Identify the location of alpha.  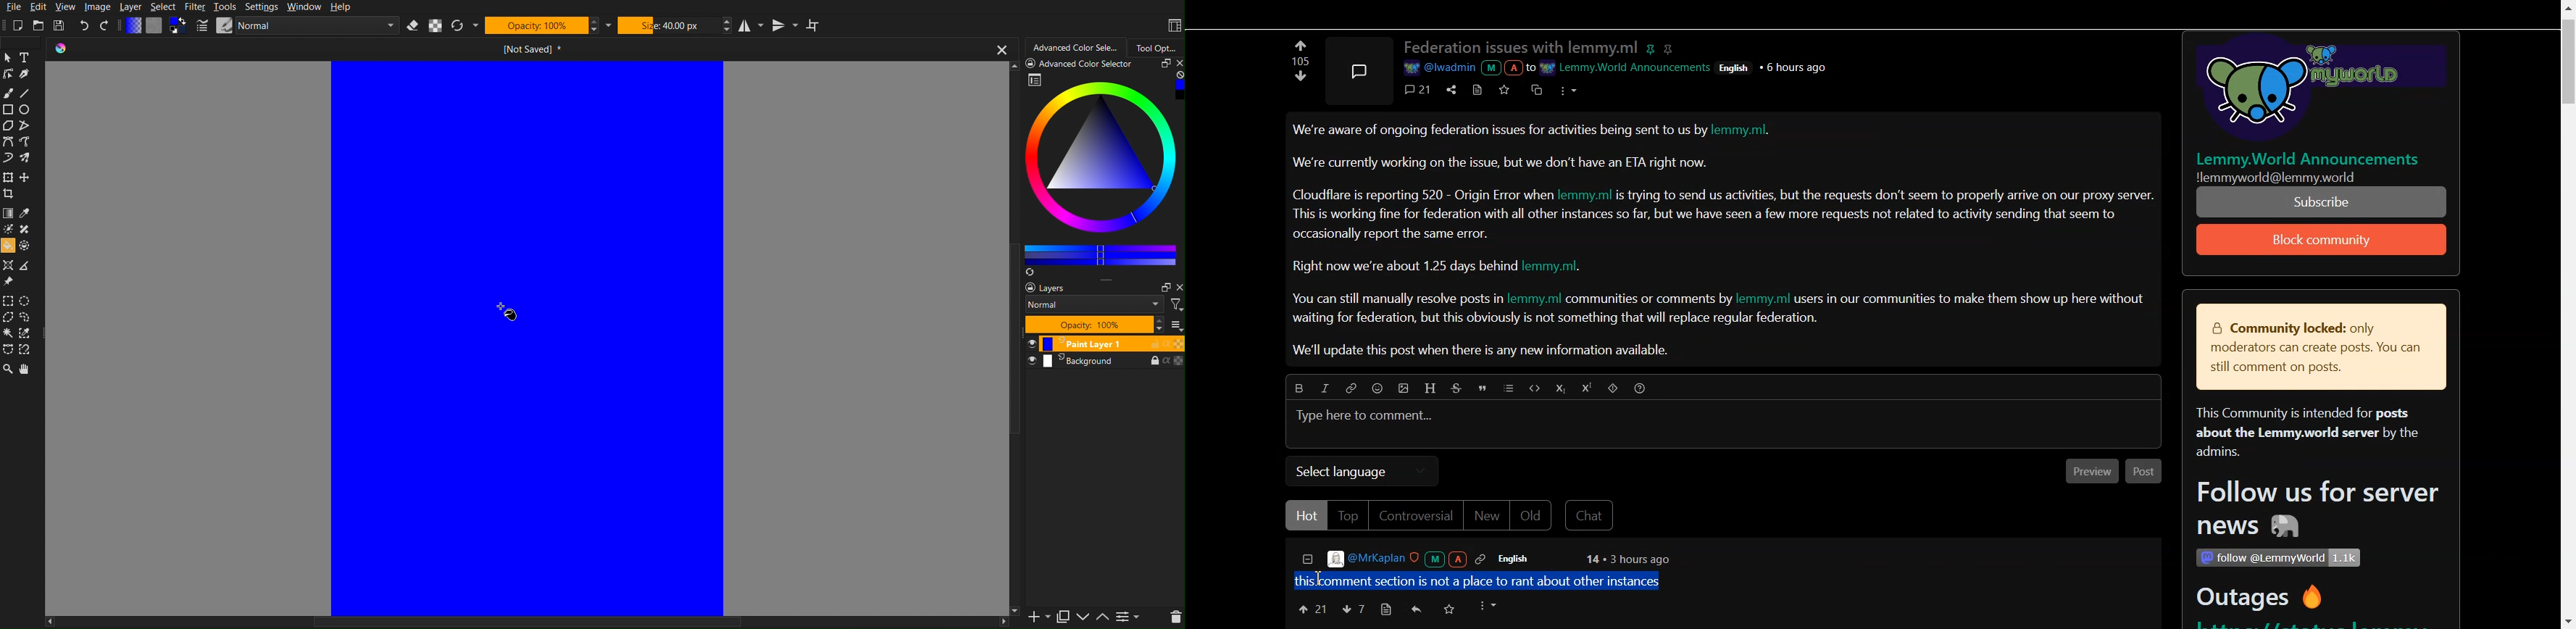
(1165, 343).